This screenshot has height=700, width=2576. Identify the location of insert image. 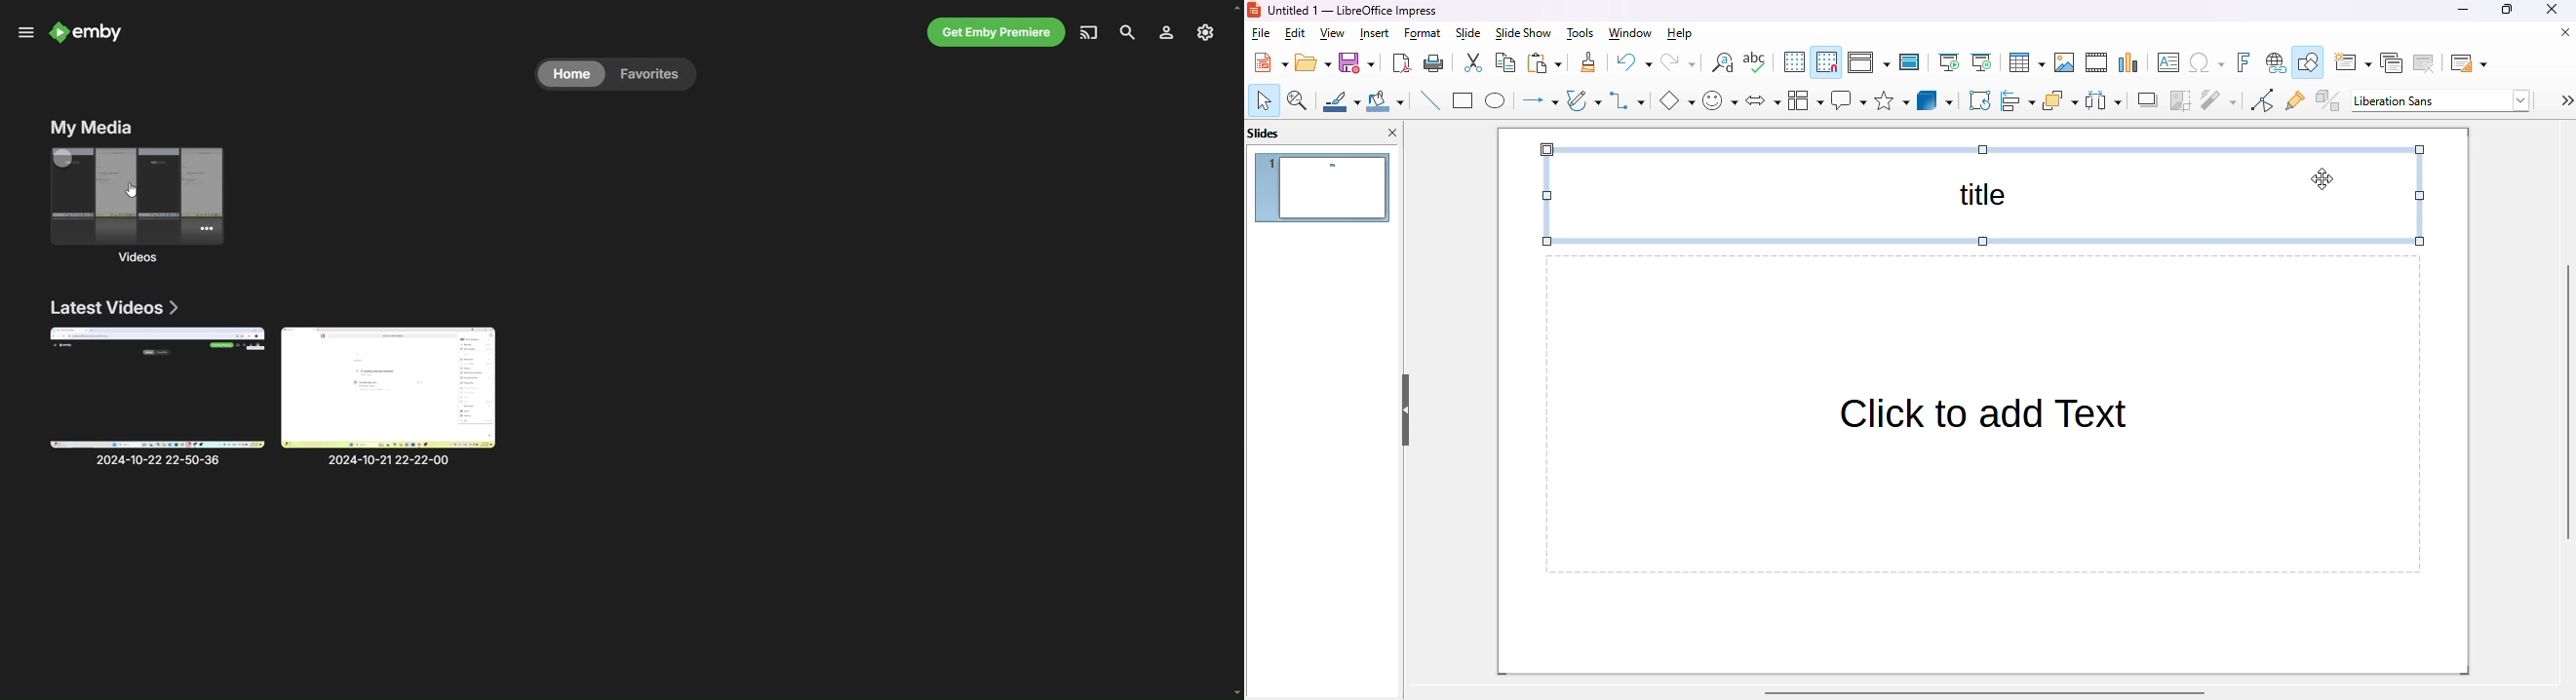
(2064, 62).